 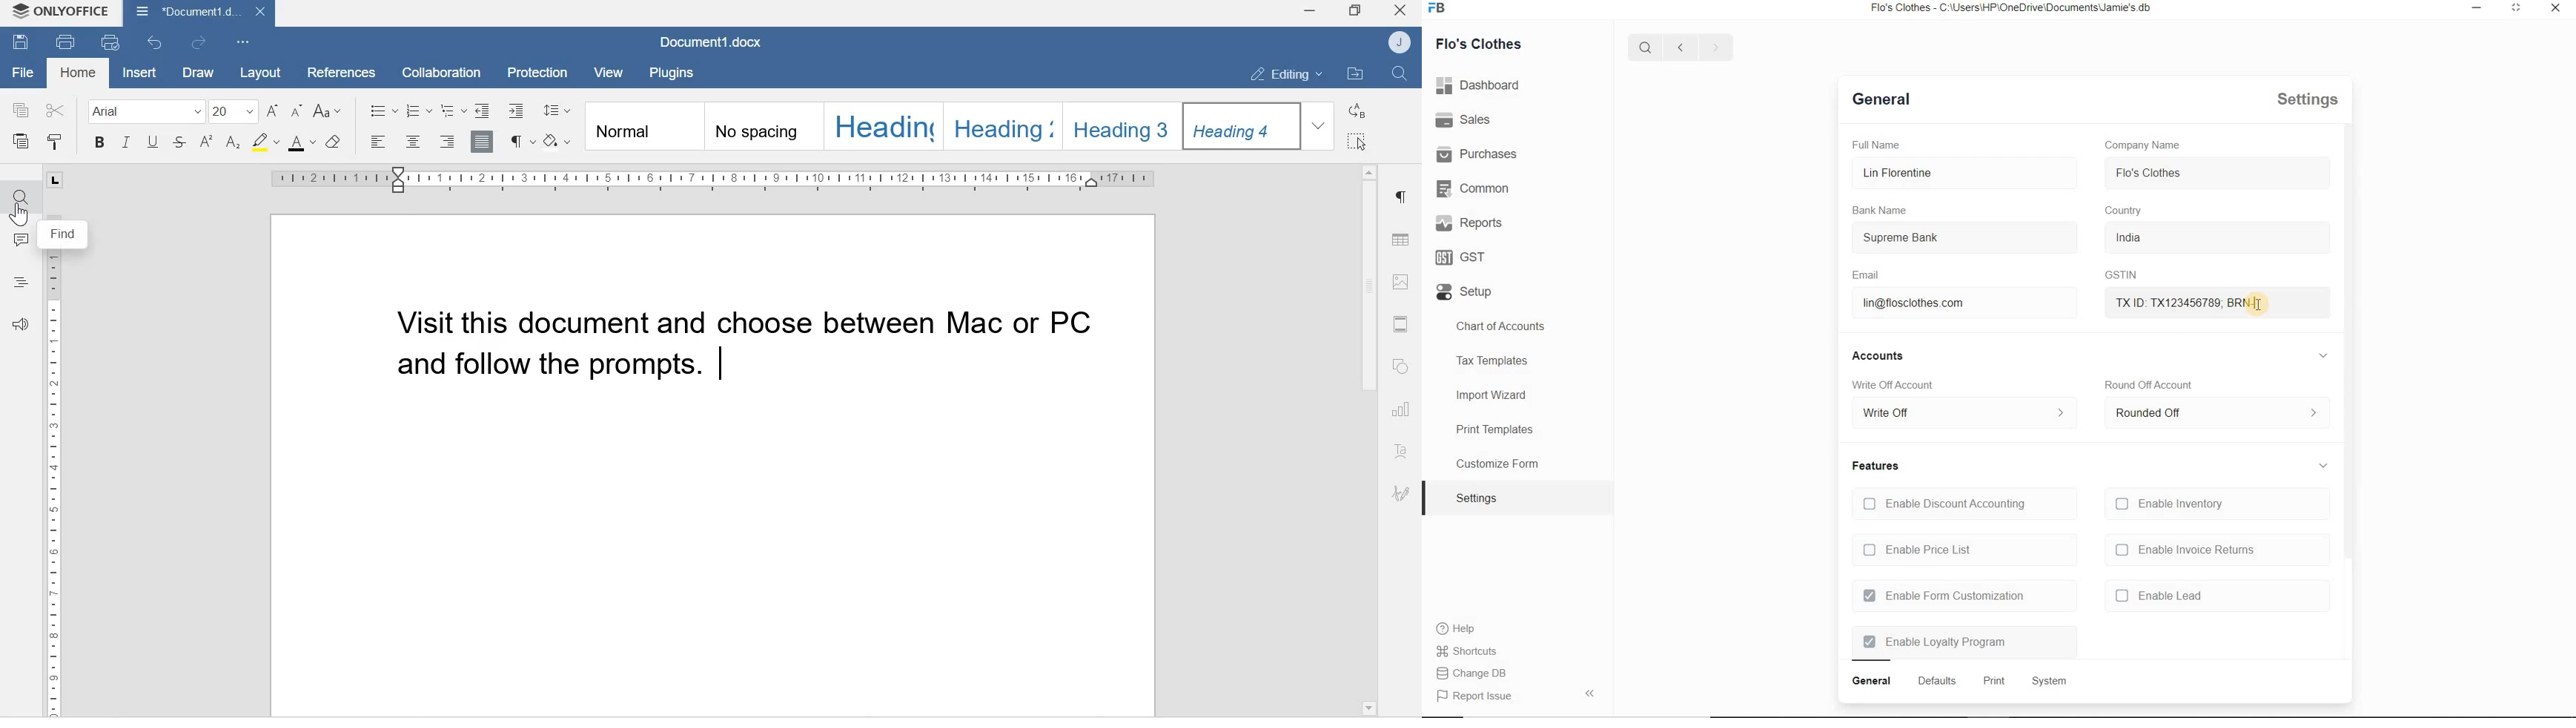 I want to click on Strikethrough, so click(x=180, y=144).